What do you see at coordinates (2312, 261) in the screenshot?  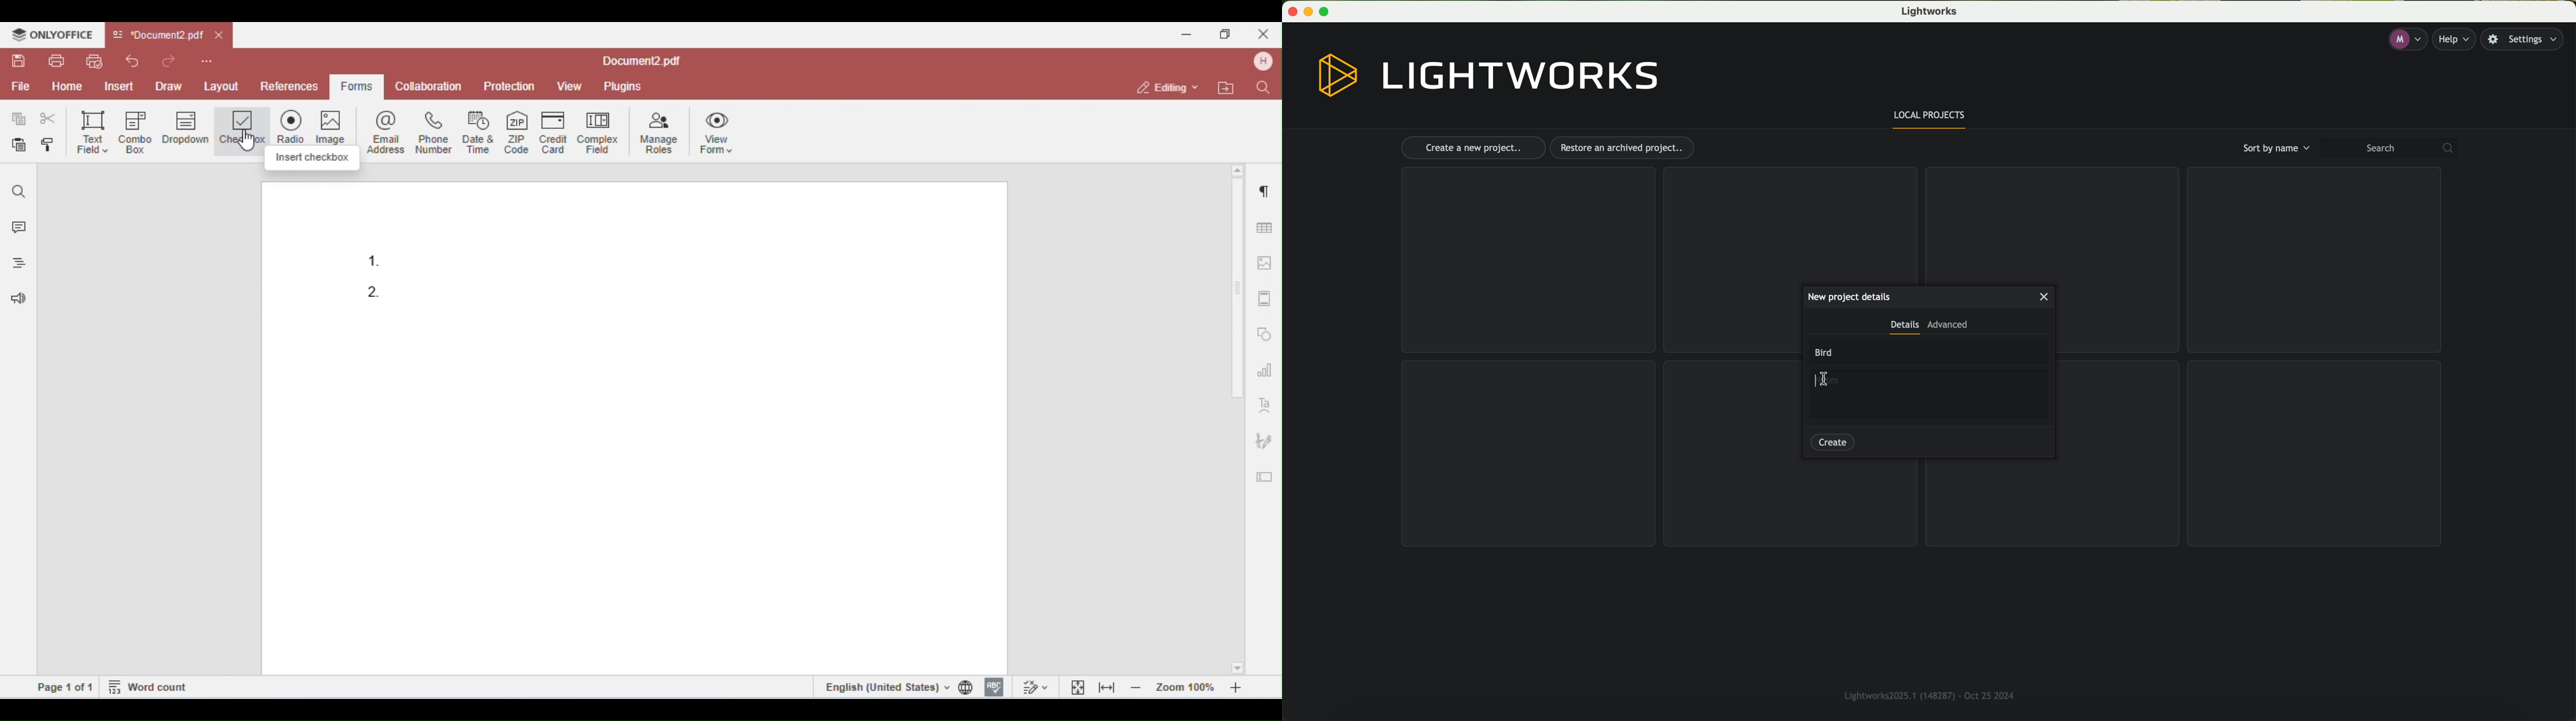 I see `grid` at bounding box center [2312, 261].